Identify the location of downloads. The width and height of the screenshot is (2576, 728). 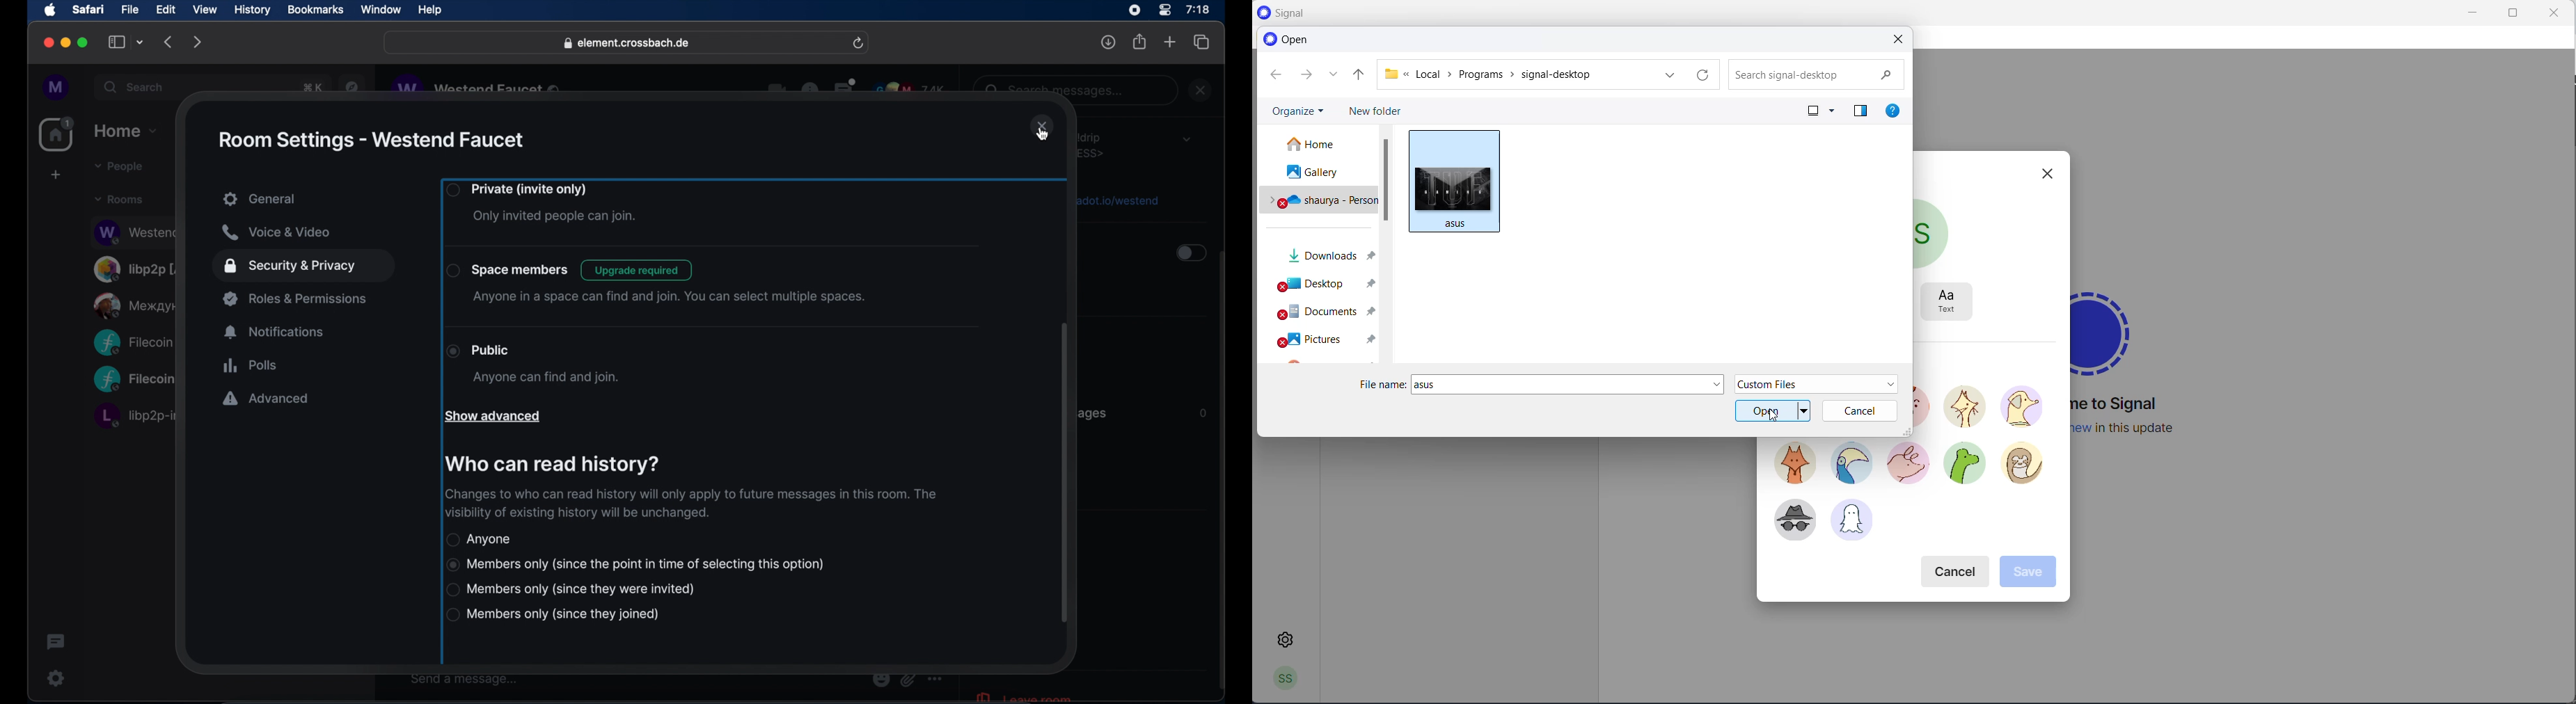
(1109, 42).